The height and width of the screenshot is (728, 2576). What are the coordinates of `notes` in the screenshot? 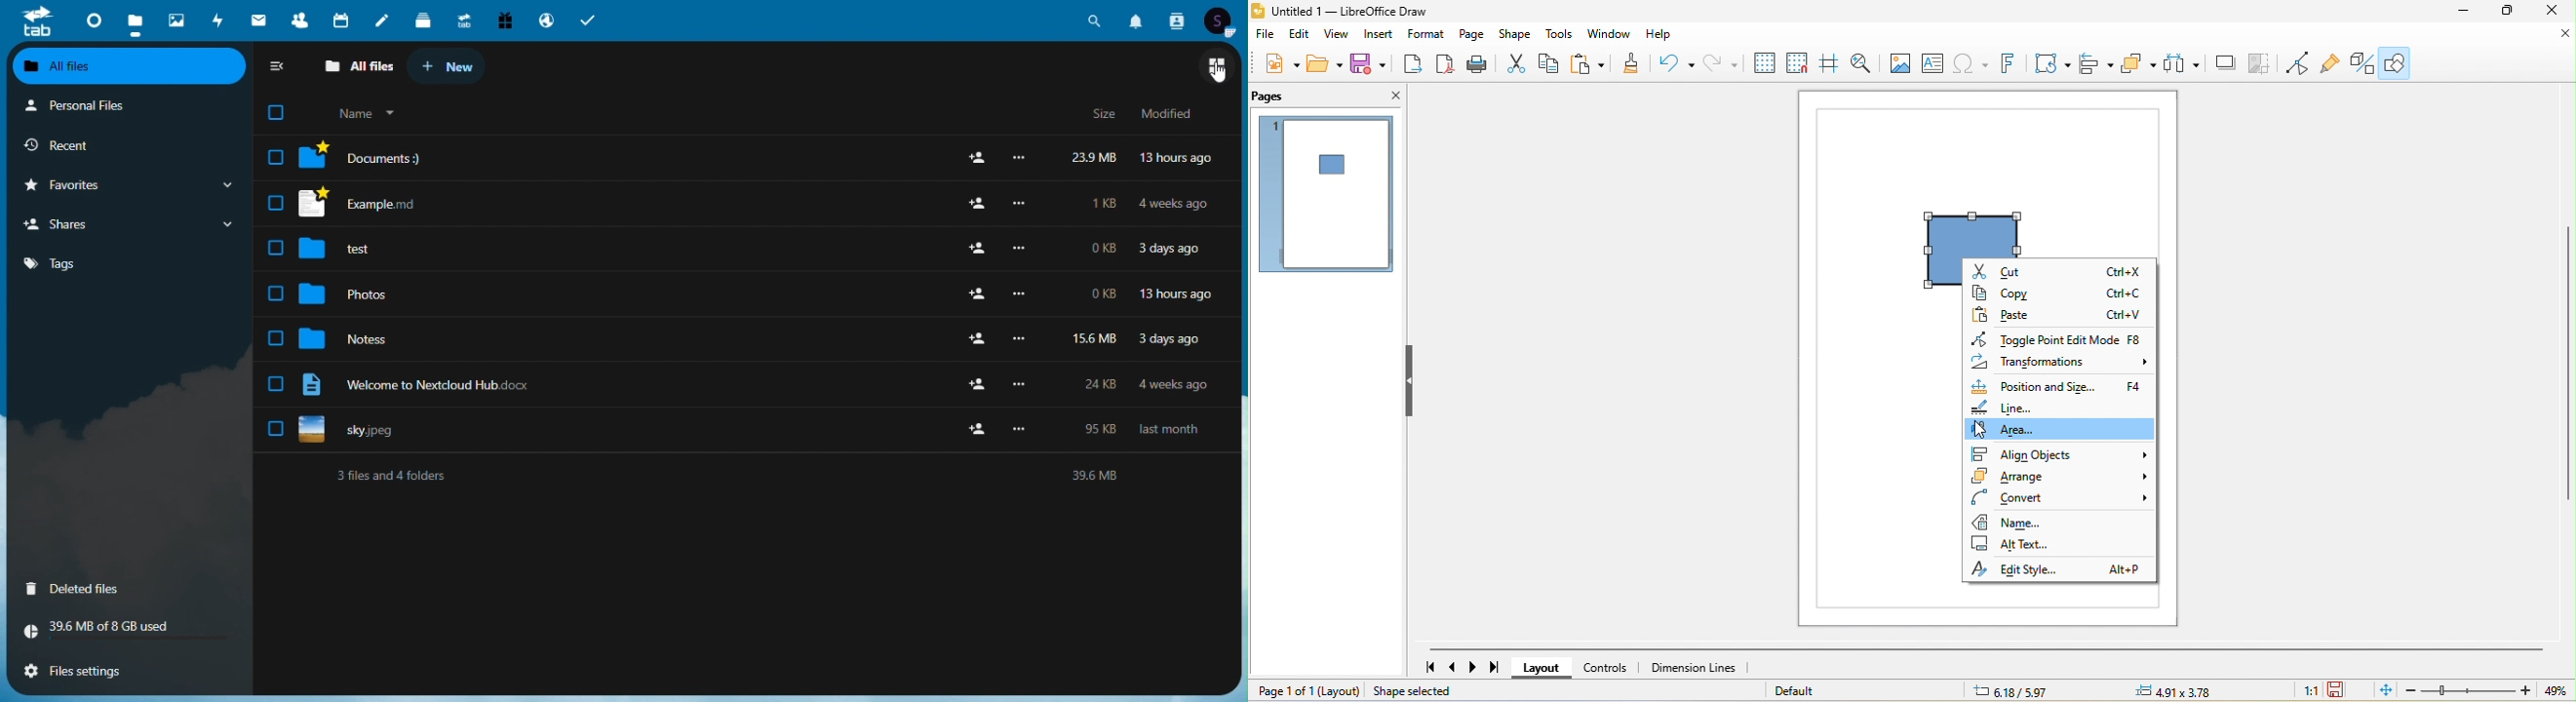 It's located at (381, 20).